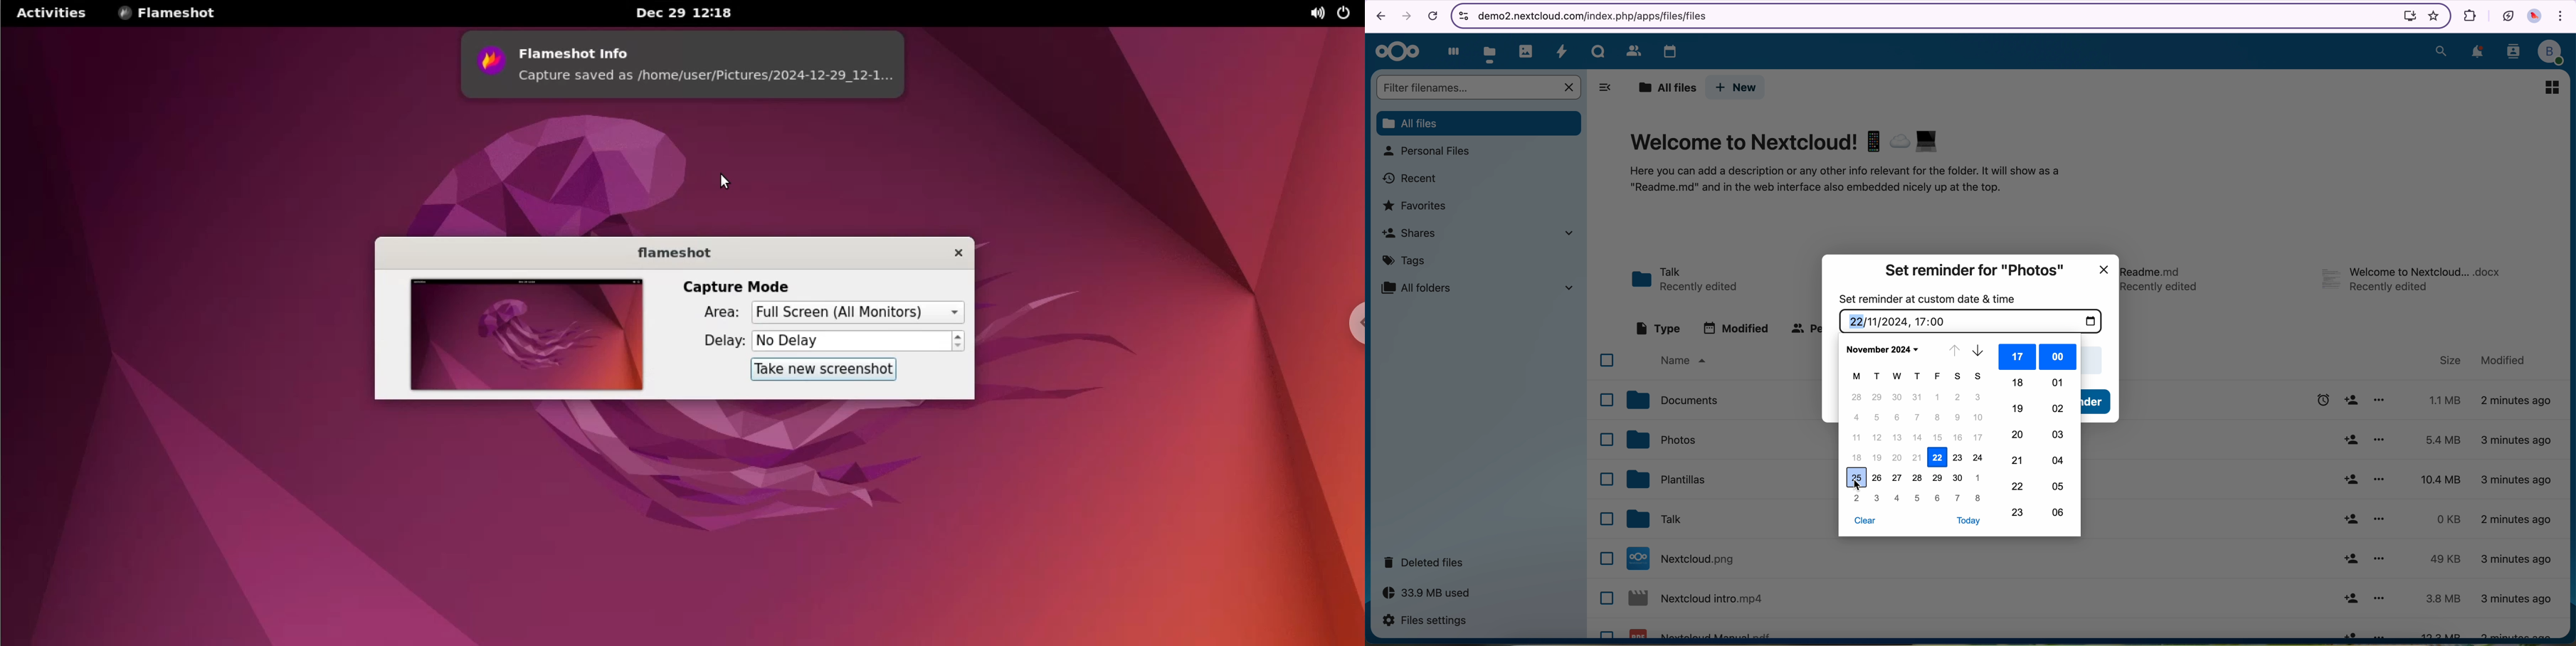 This screenshot has width=2576, height=672. Describe the element at coordinates (2352, 632) in the screenshot. I see `share` at that location.